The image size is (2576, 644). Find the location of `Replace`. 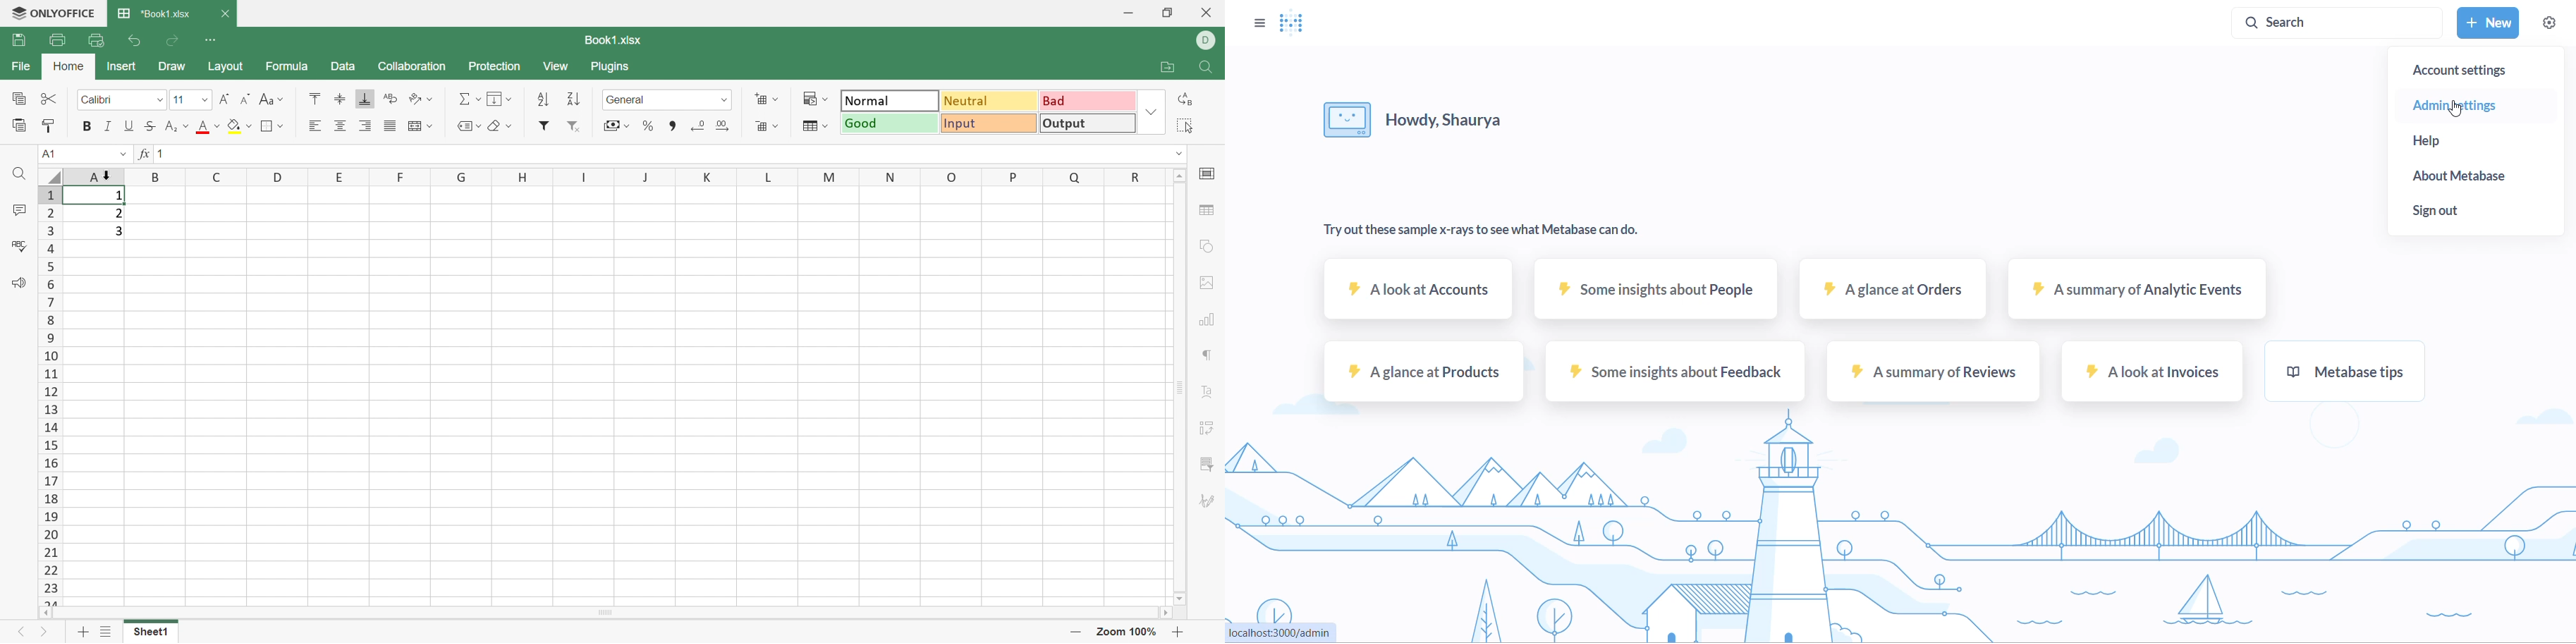

Replace is located at coordinates (1187, 99).